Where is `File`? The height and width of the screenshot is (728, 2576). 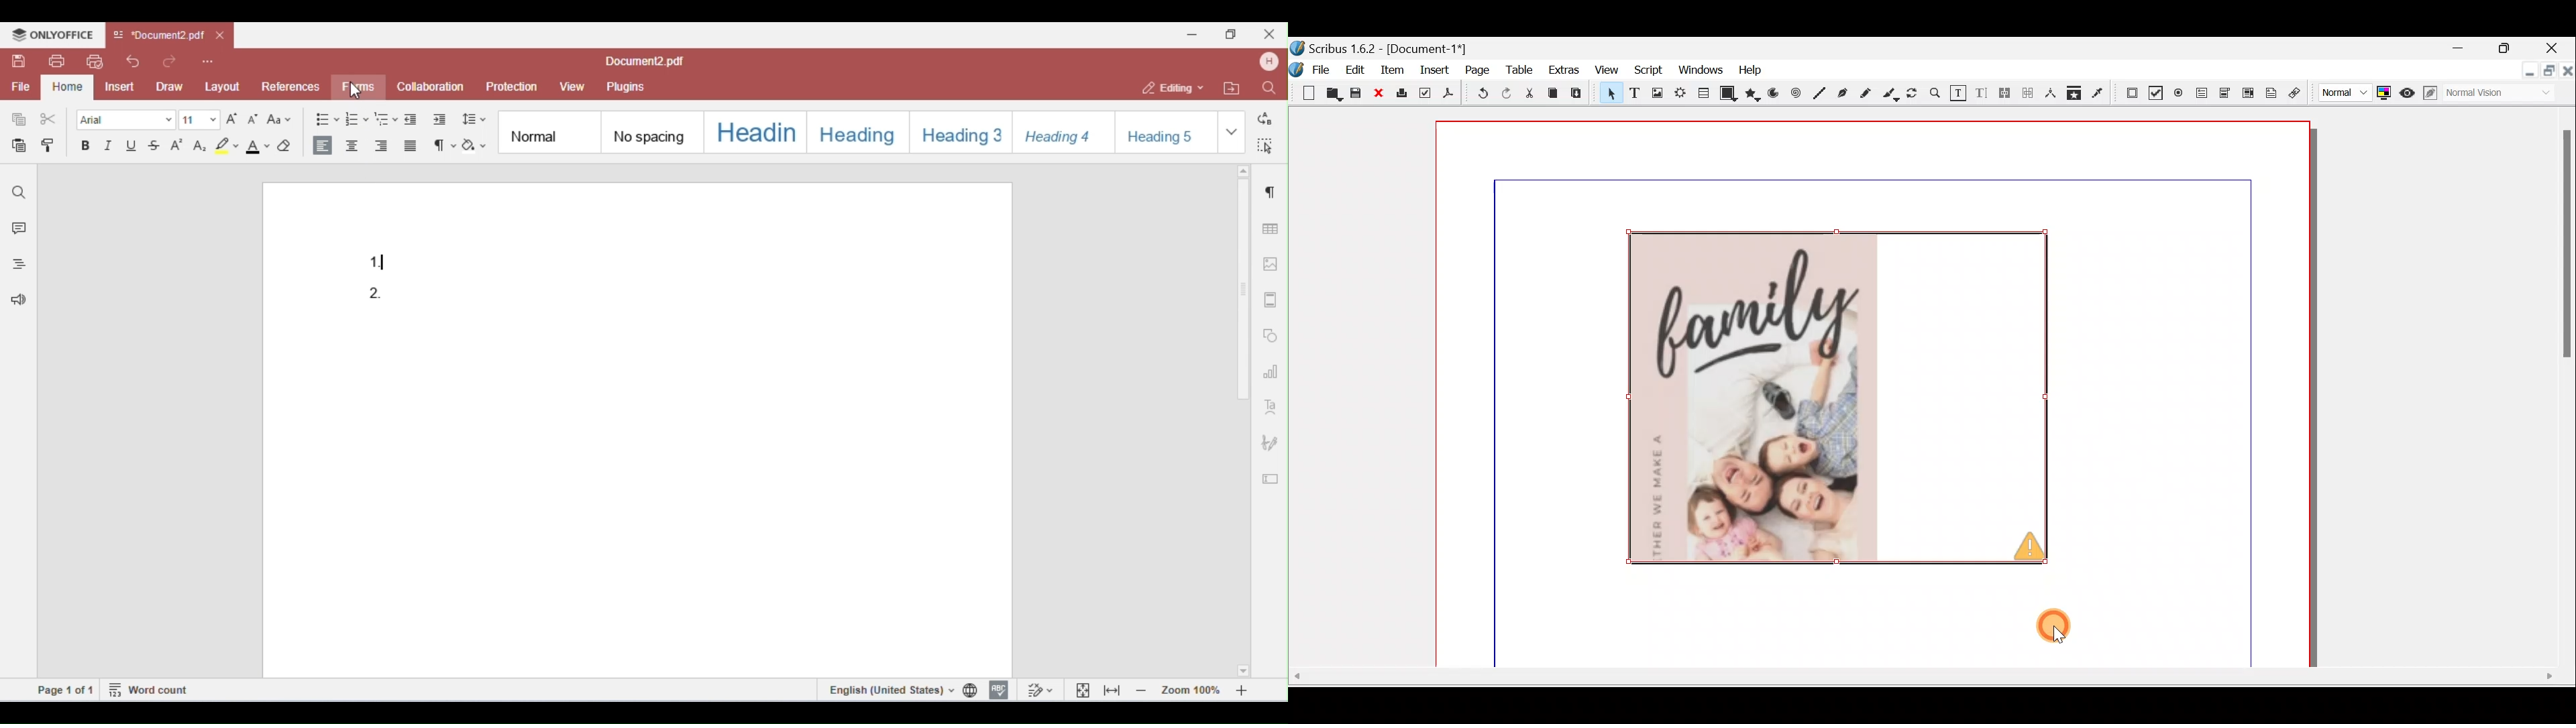
File is located at coordinates (1325, 68).